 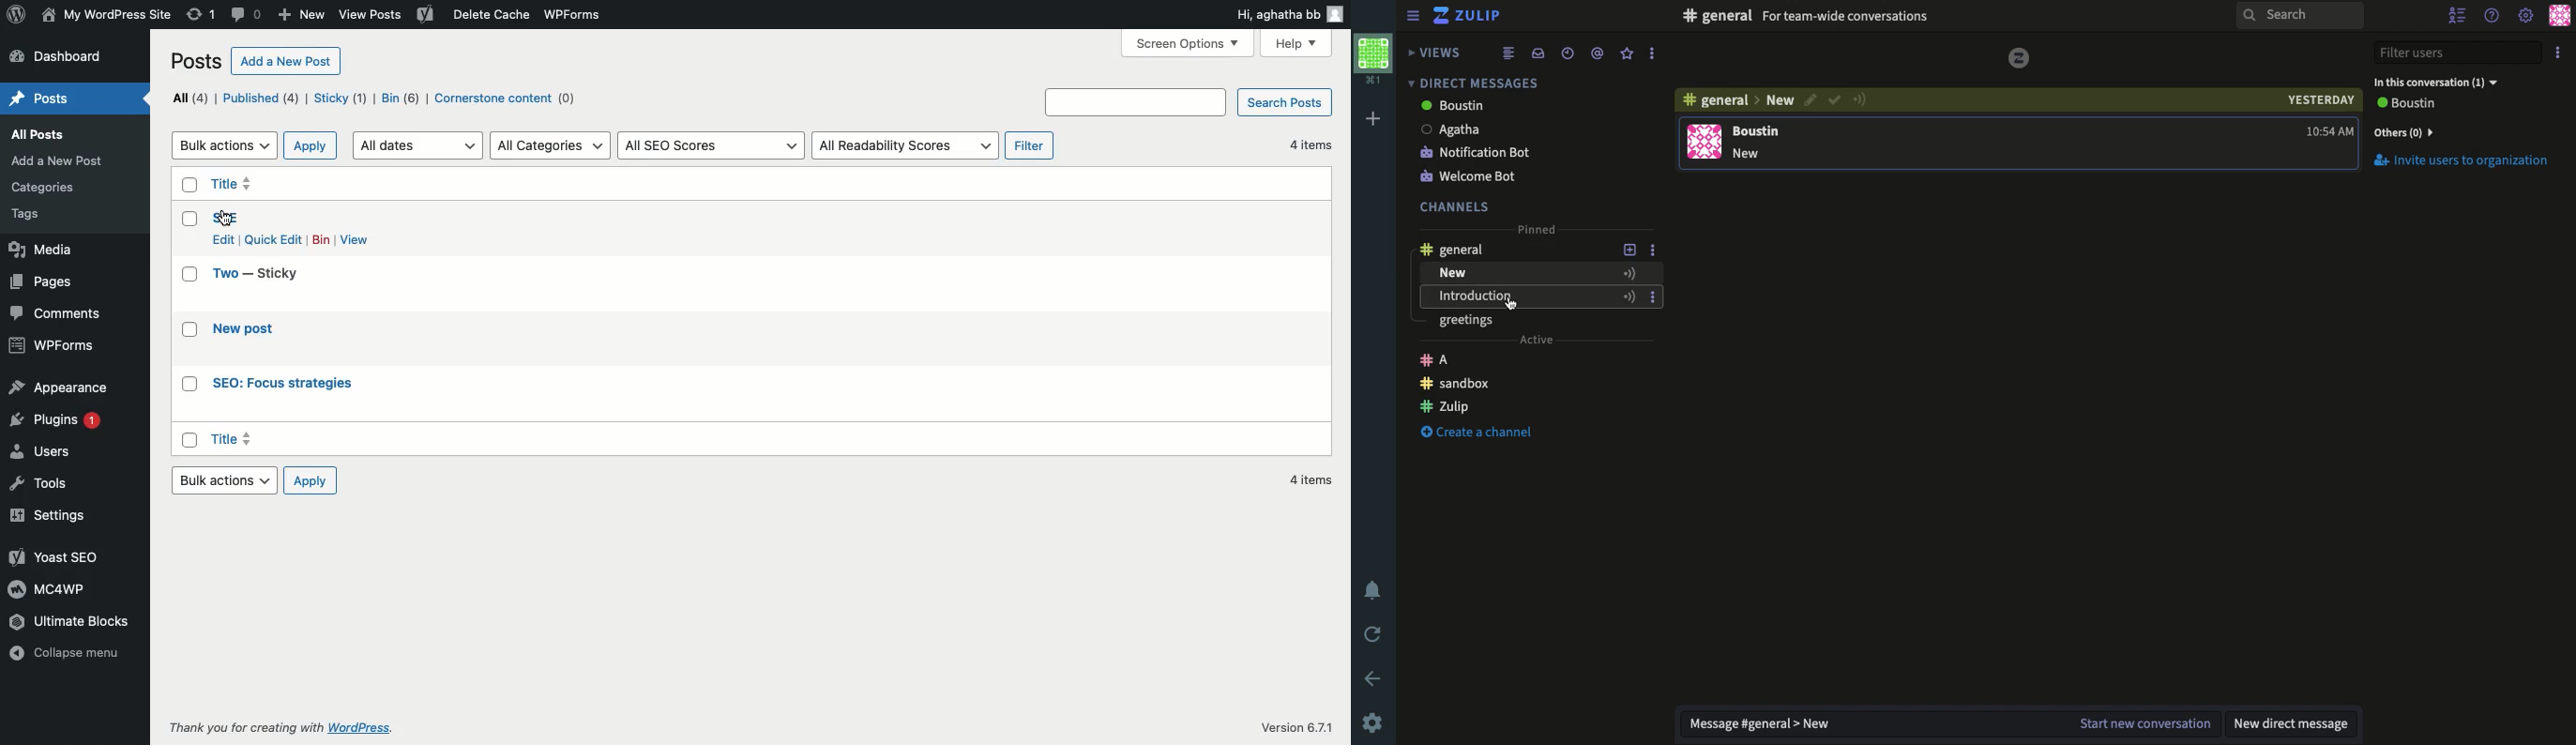 I want to click on For team wide conversations, so click(x=1847, y=17).